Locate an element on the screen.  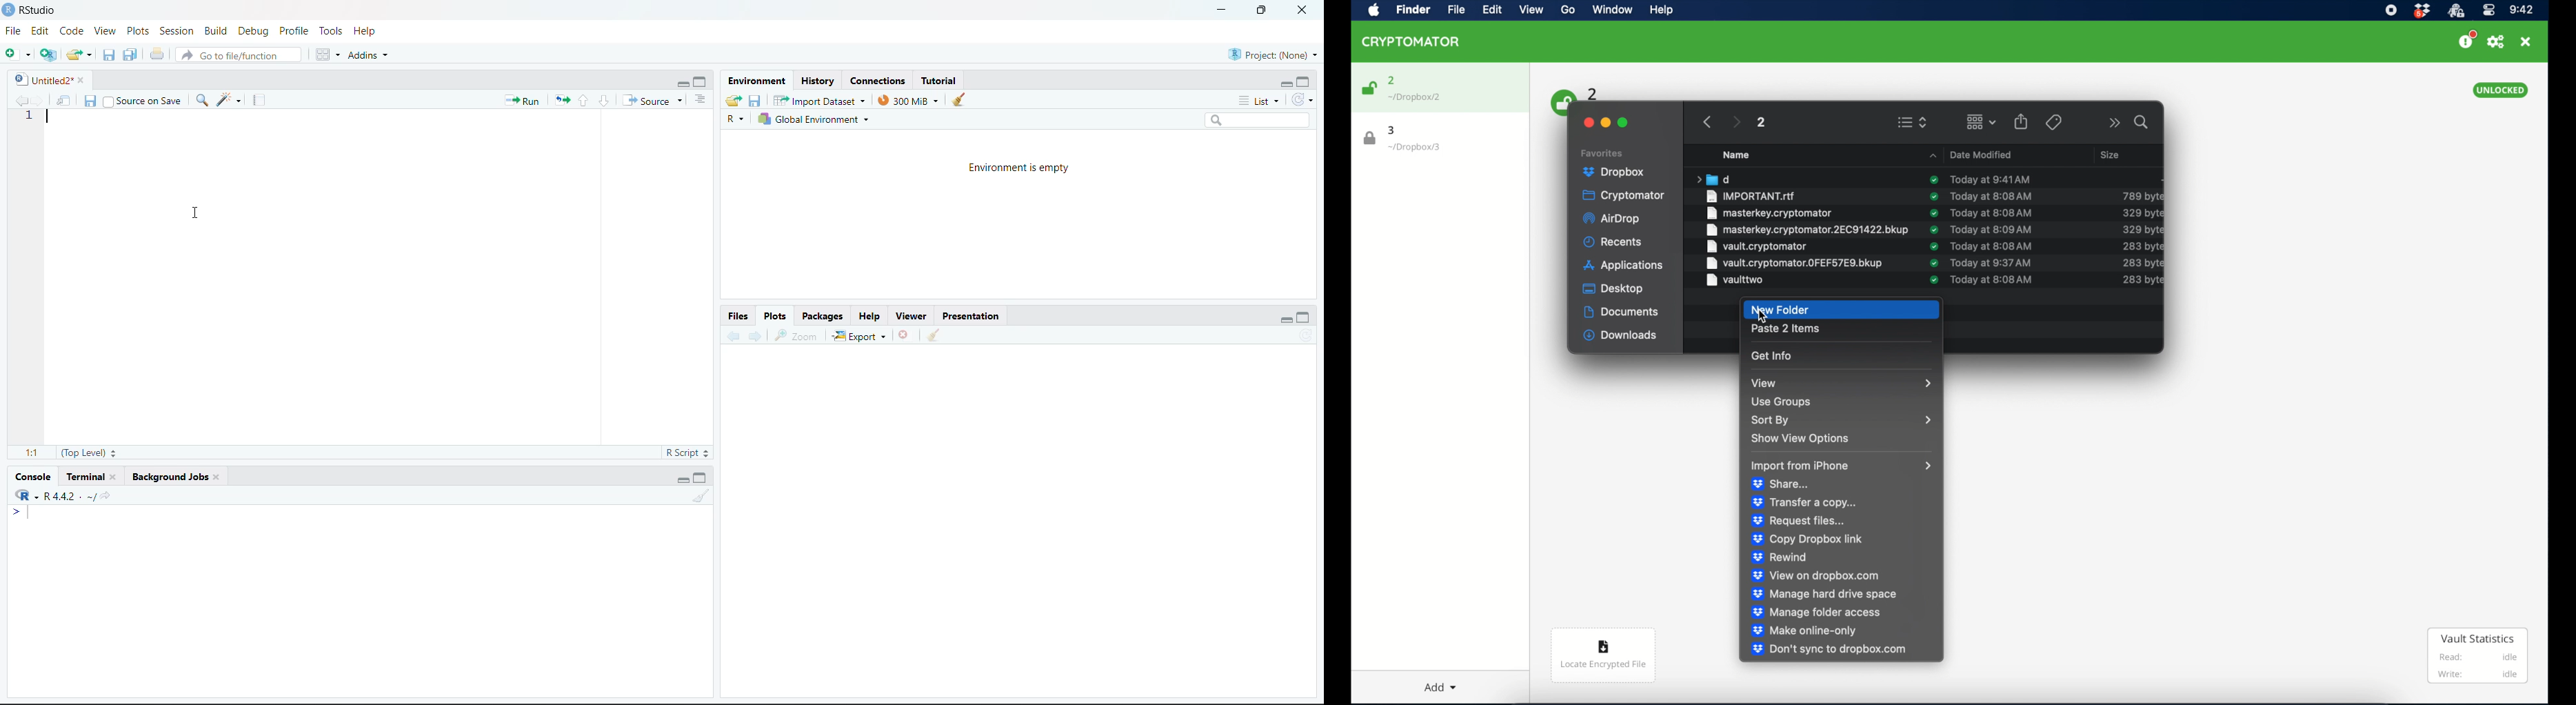
hide console is located at coordinates (1306, 318).